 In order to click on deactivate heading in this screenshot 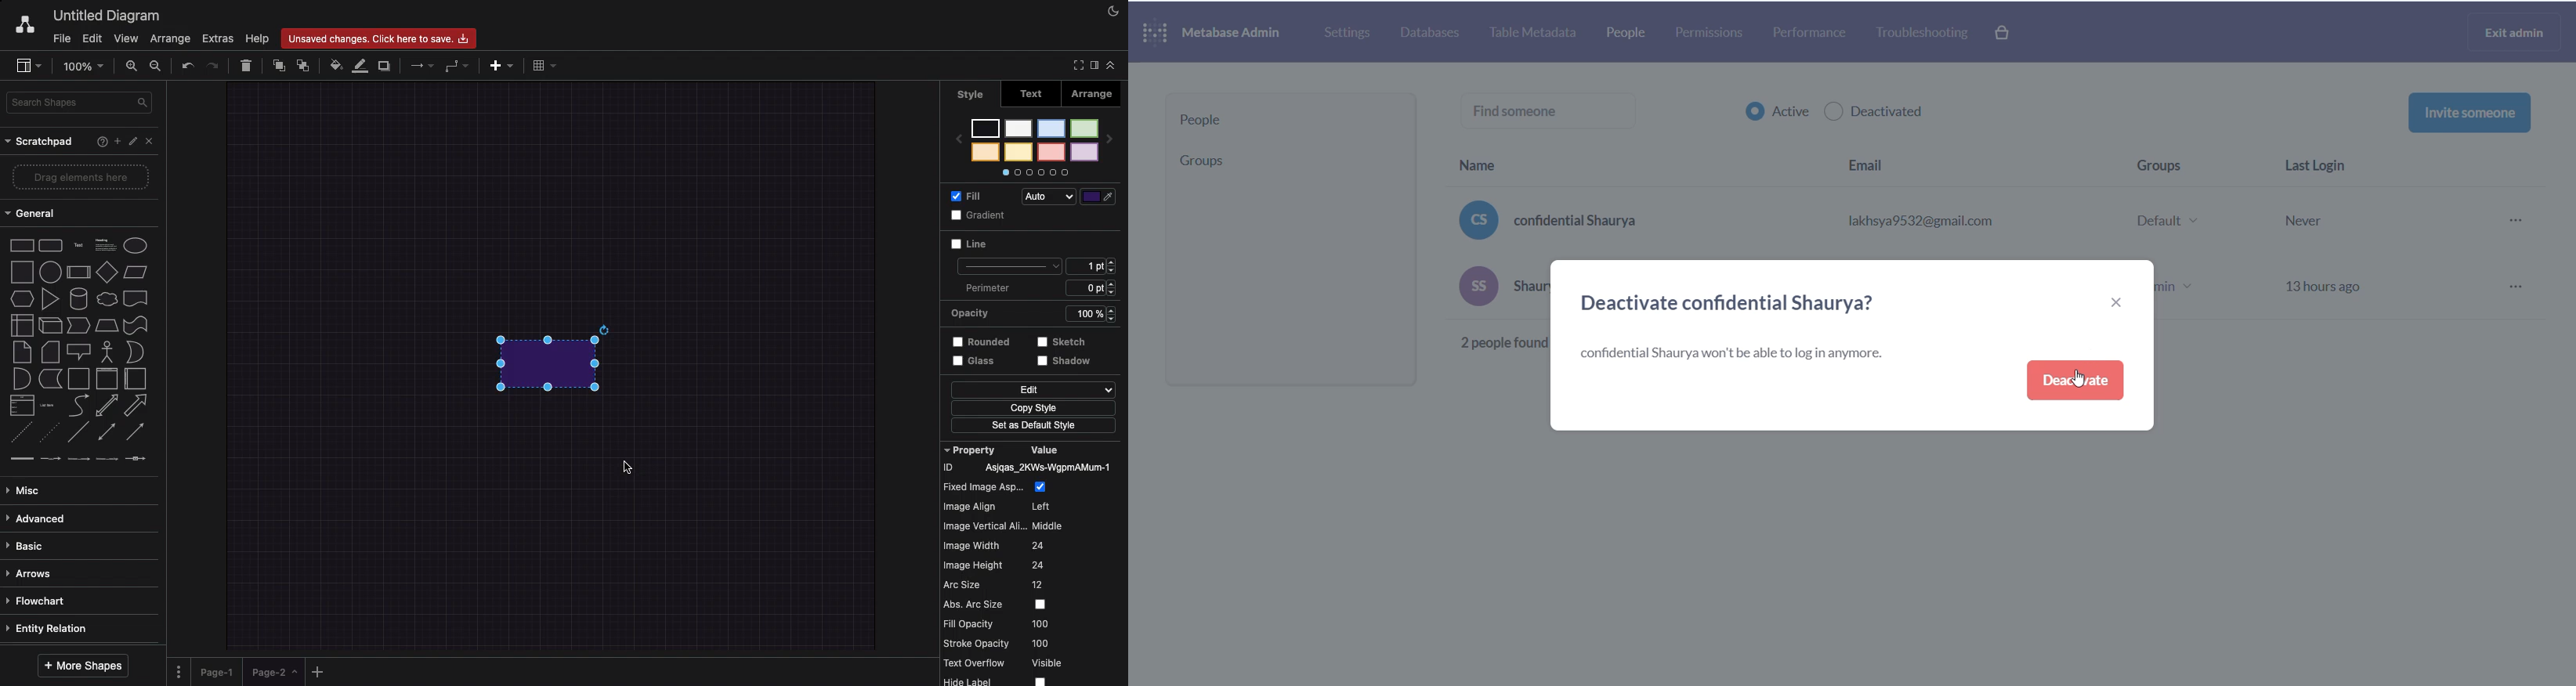, I will do `click(1733, 301)`.